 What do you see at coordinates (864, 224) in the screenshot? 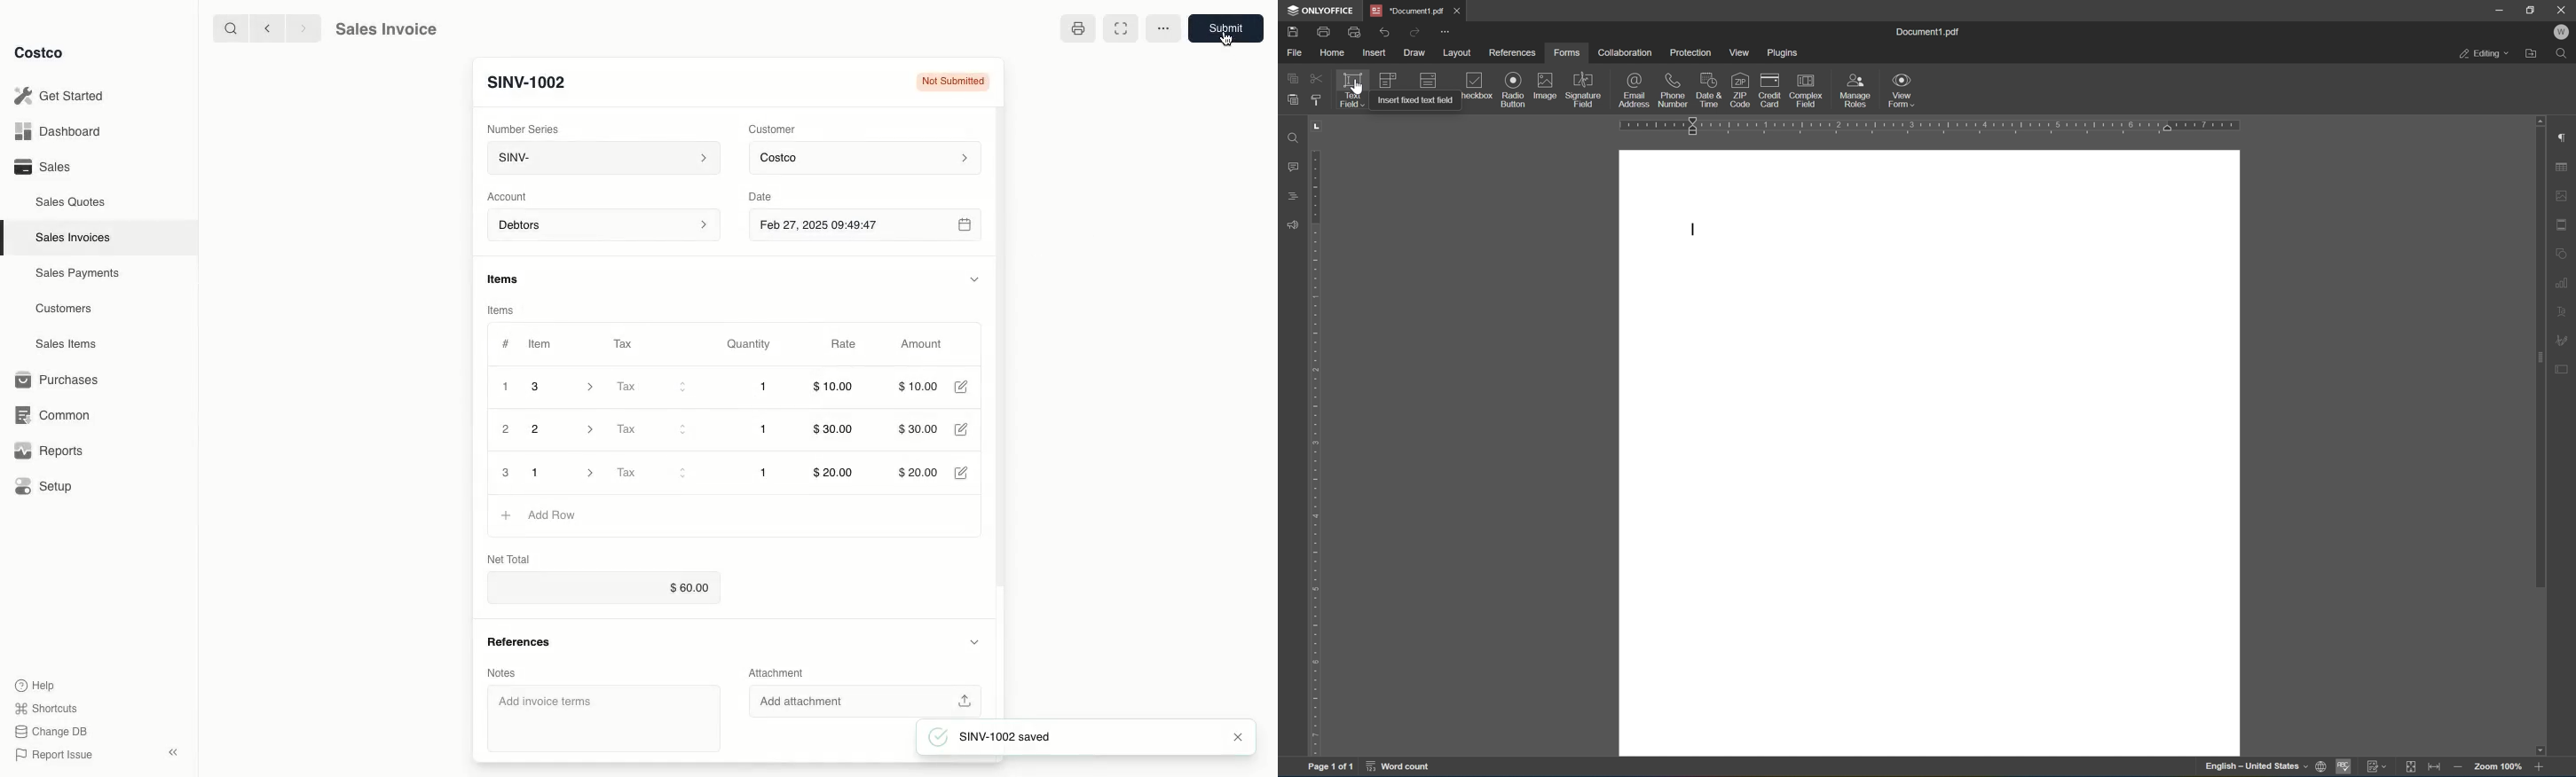
I see `Feb 27, 2025 09:49:47` at bounding box center [864, 224].